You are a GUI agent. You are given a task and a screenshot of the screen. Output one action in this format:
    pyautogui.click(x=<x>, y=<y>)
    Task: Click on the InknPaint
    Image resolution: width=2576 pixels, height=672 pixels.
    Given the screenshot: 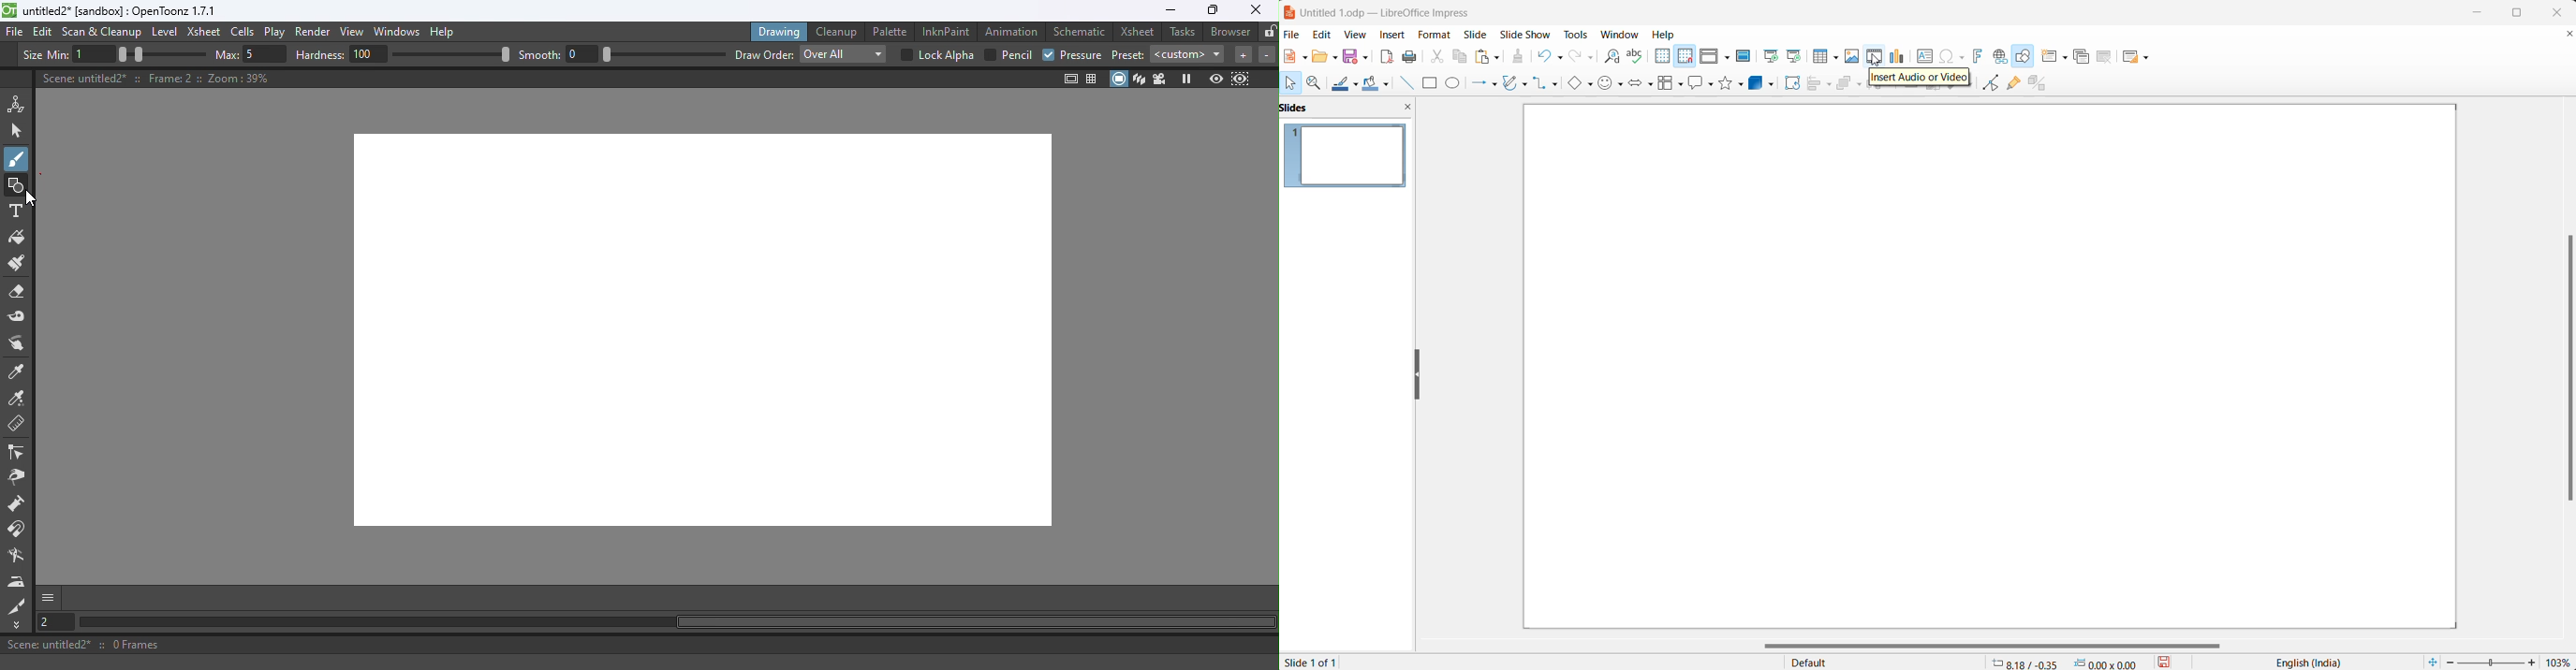 What is the action you would take?
    pyautogui.click(x=947, y=30)
    